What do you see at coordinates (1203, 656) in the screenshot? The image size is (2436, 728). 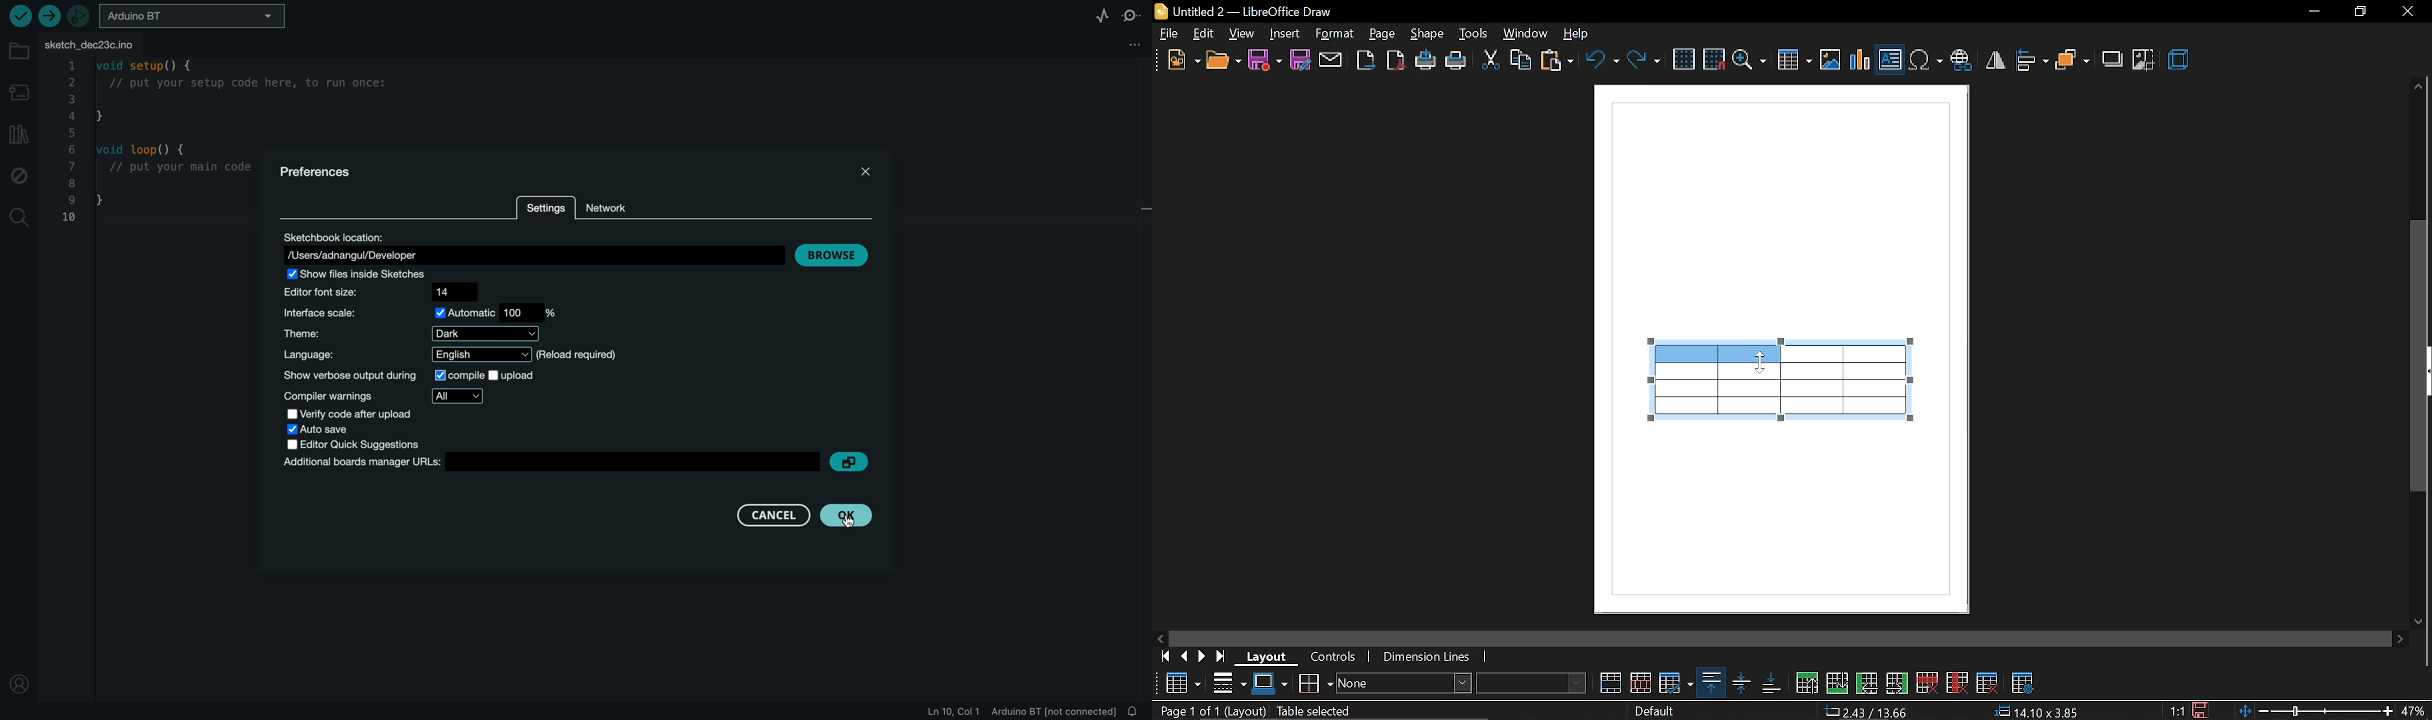 I see `next page` at bounding box center [1203, 656].